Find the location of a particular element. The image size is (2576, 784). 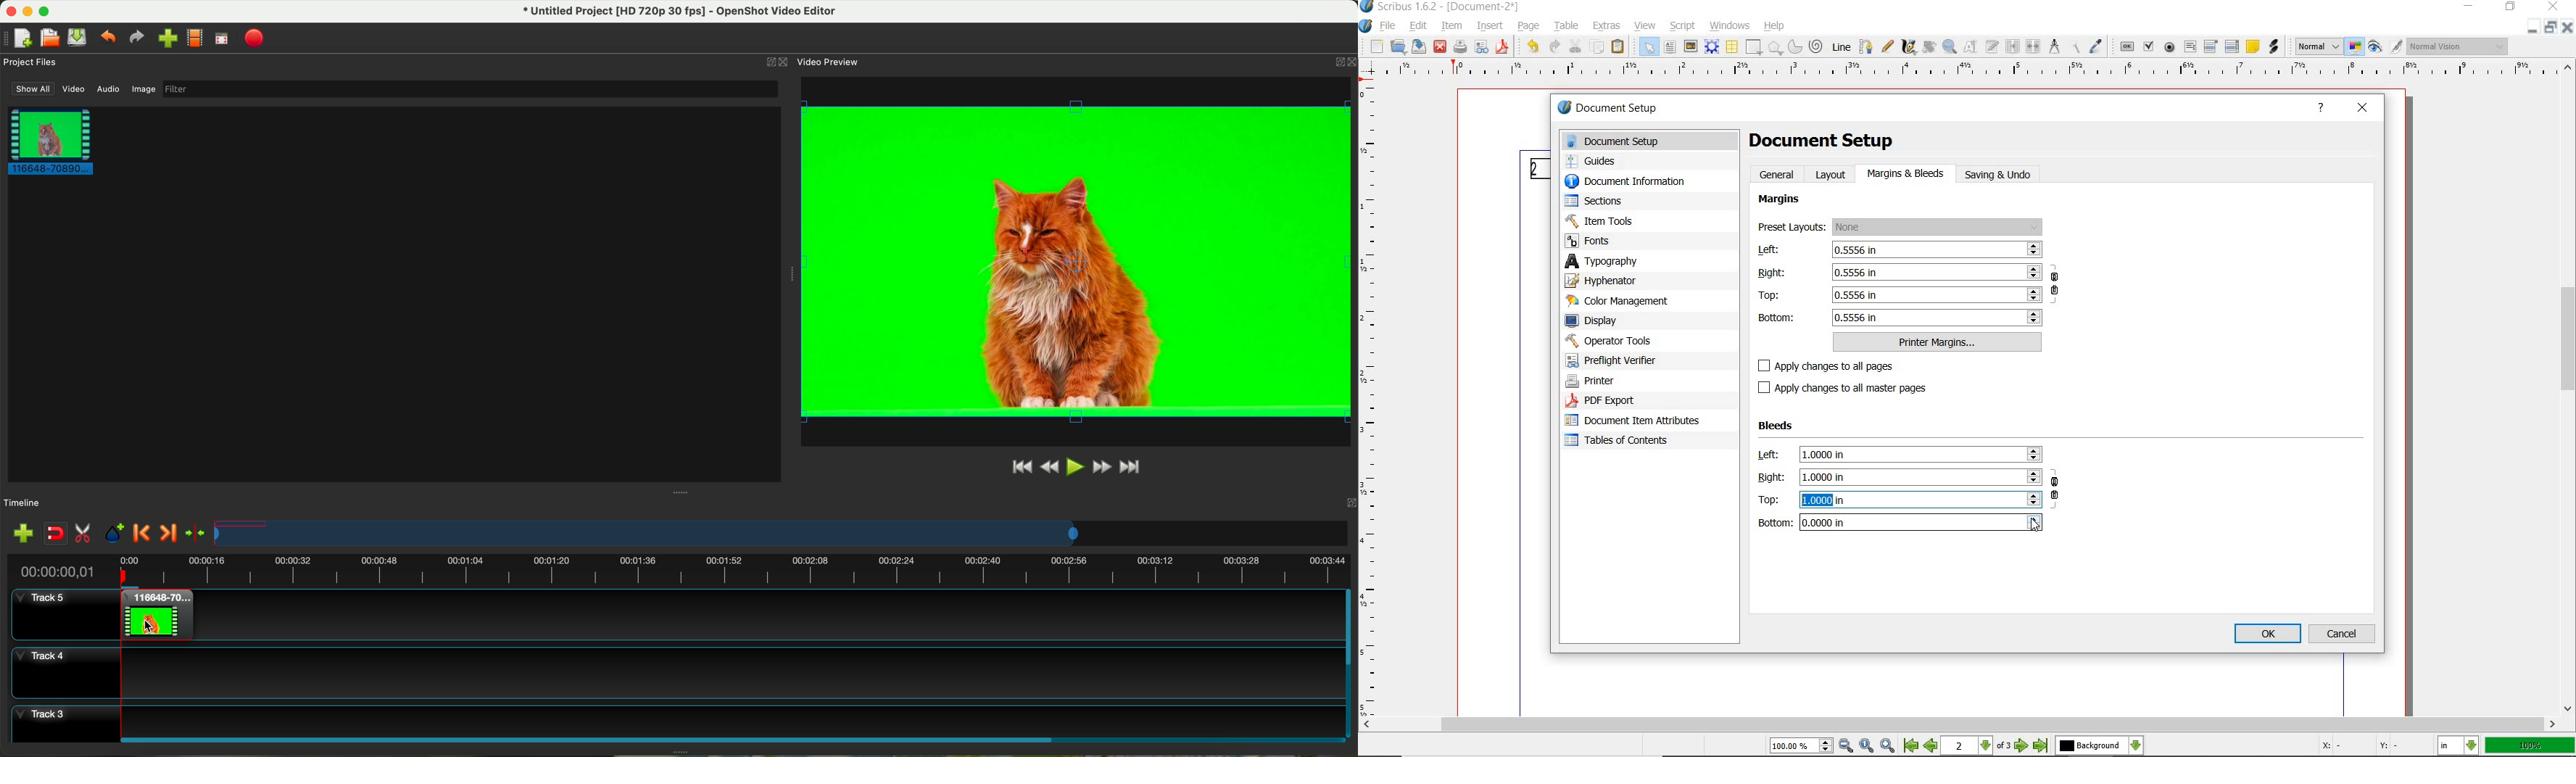

close is located at coordinates (778, 62).